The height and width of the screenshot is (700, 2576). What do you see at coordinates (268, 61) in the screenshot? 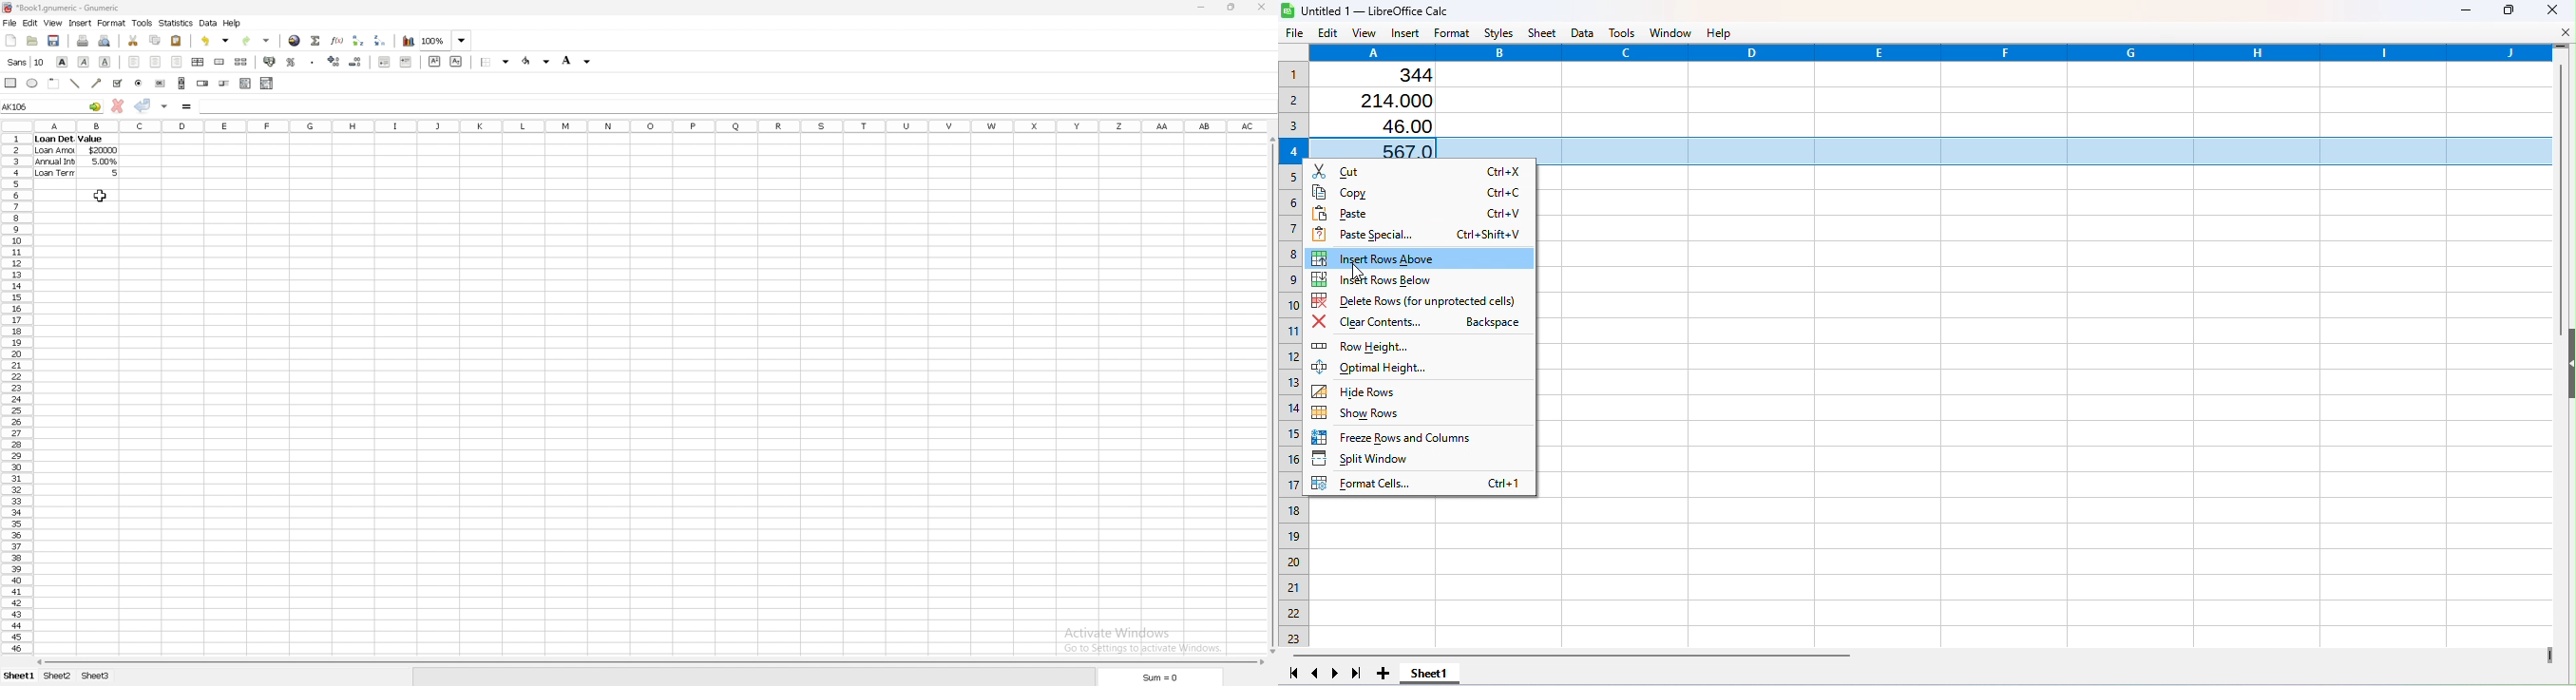
I see `accounting` at bounding box center [268, 61].